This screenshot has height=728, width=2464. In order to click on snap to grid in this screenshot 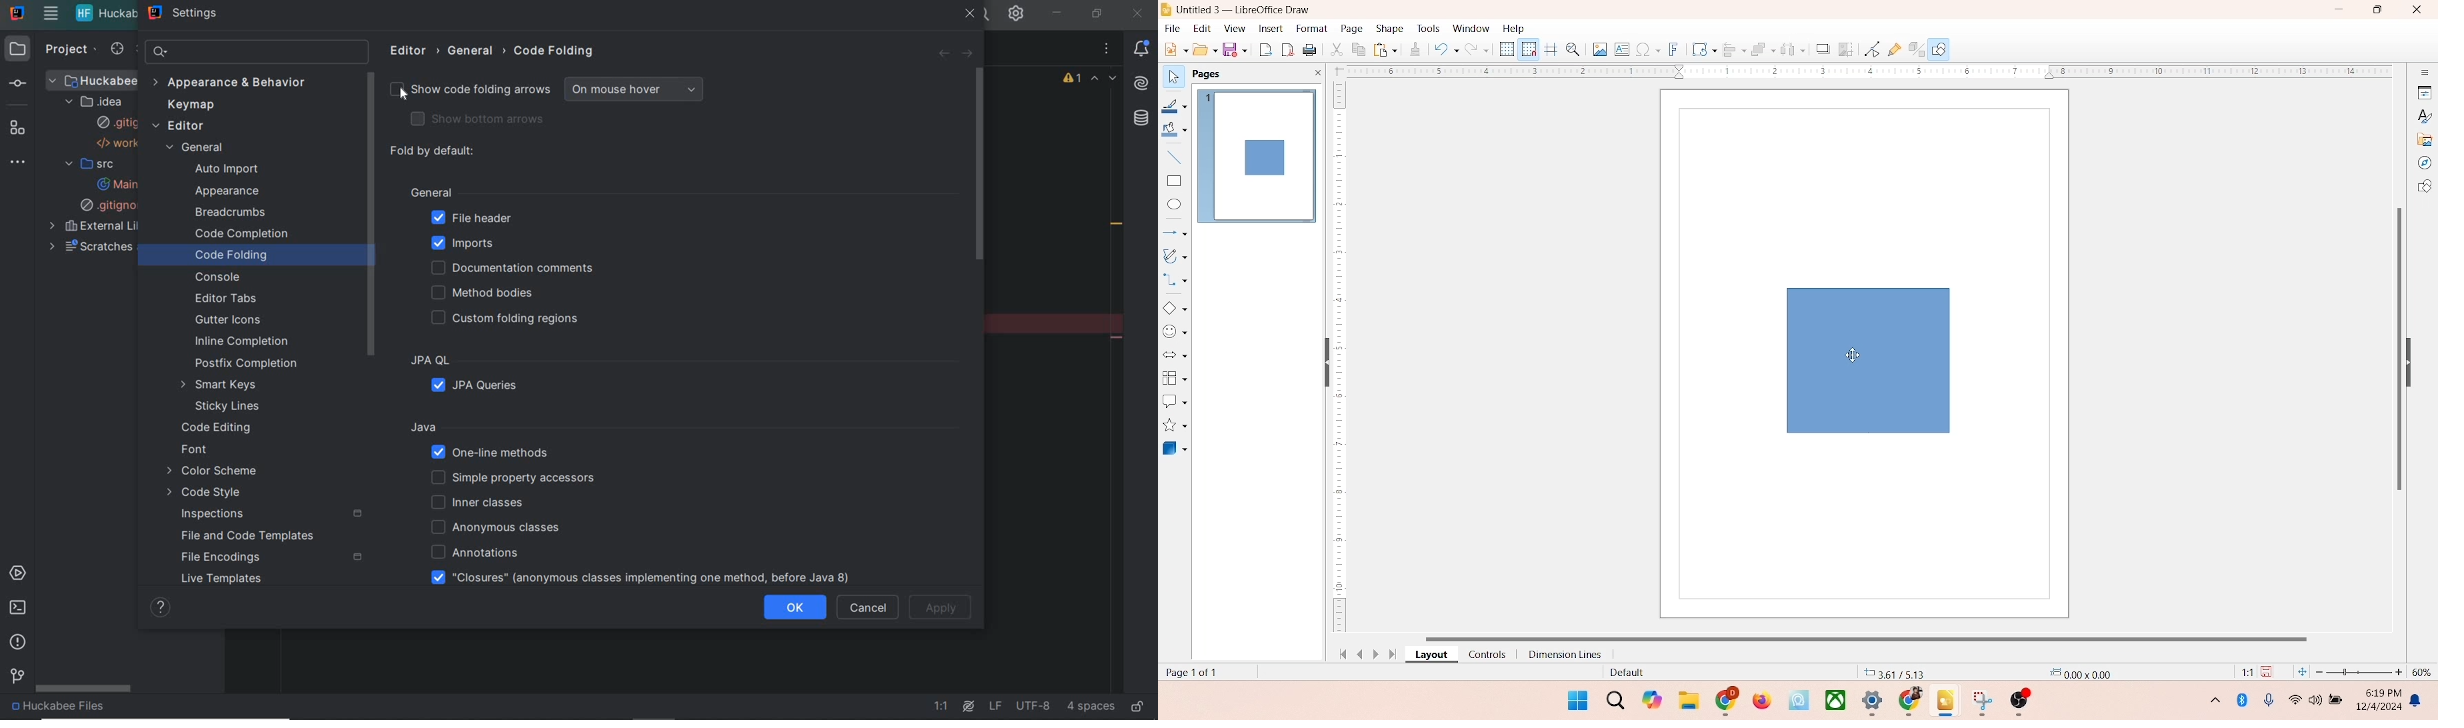, I will do `click(1526, 49)`.